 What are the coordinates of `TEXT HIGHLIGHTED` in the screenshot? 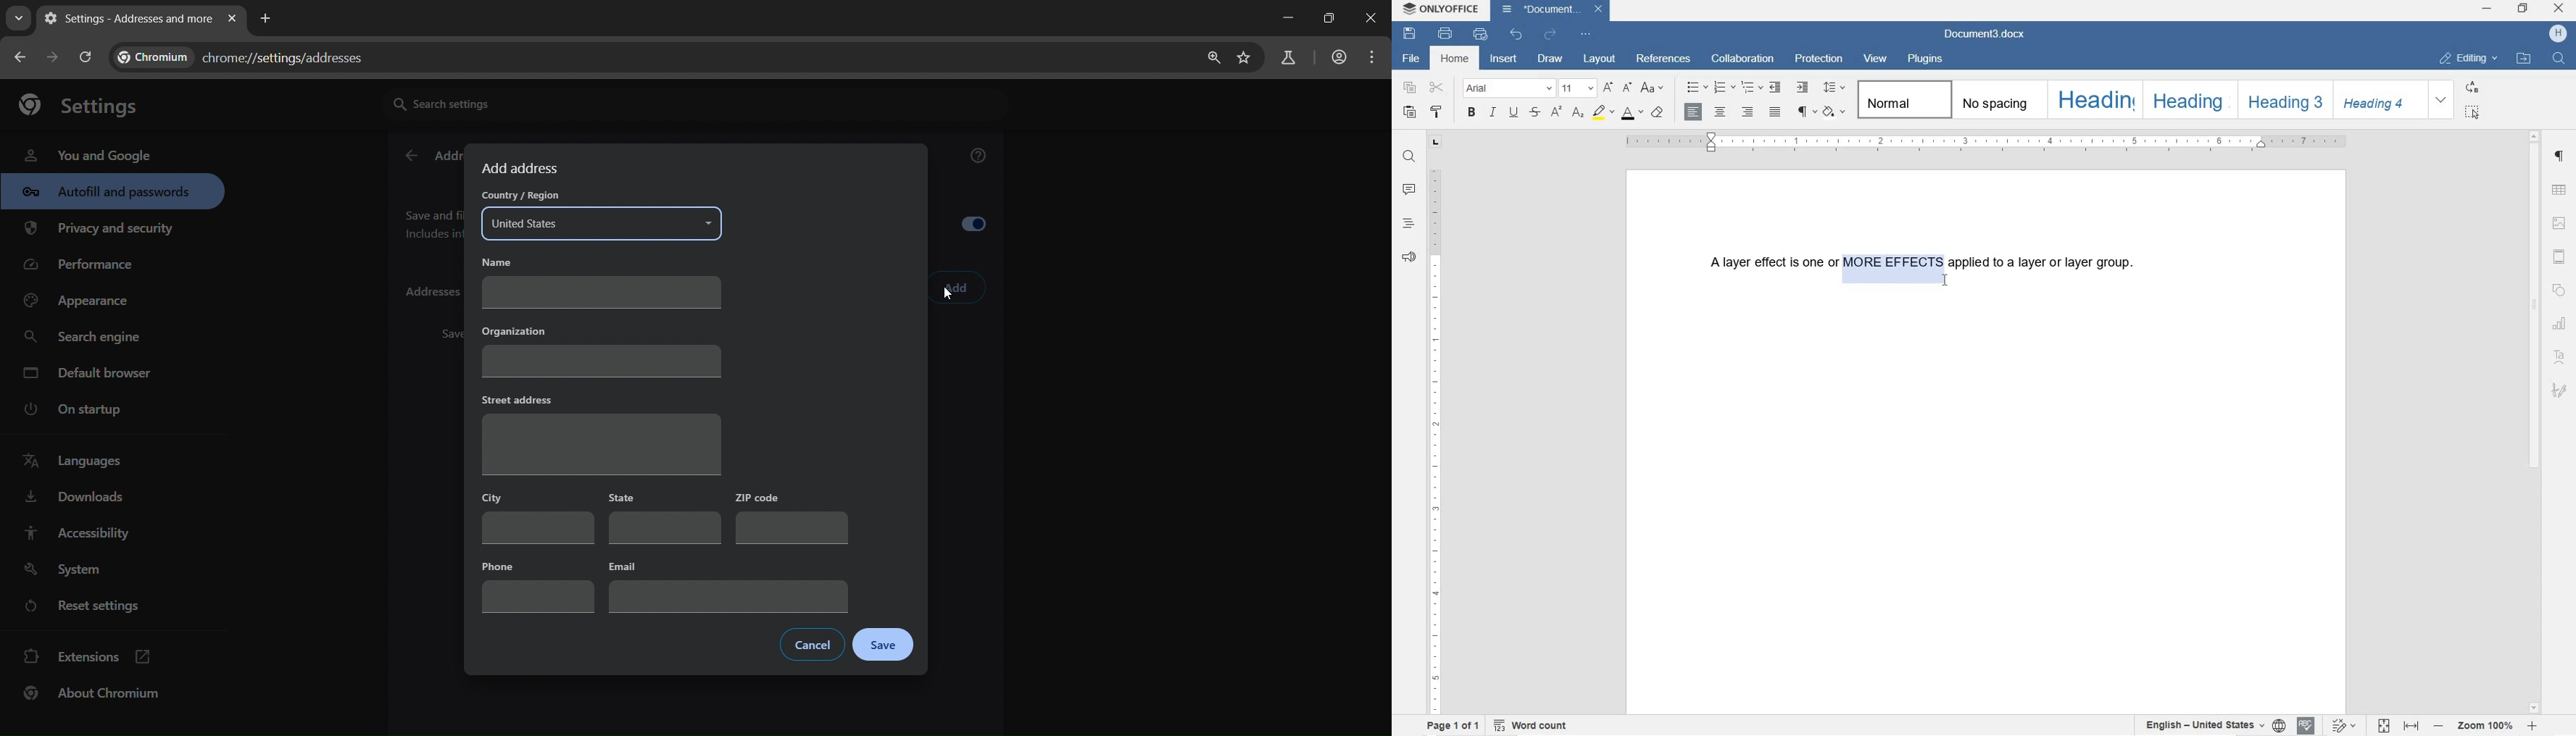 It's located at (1892, 266).